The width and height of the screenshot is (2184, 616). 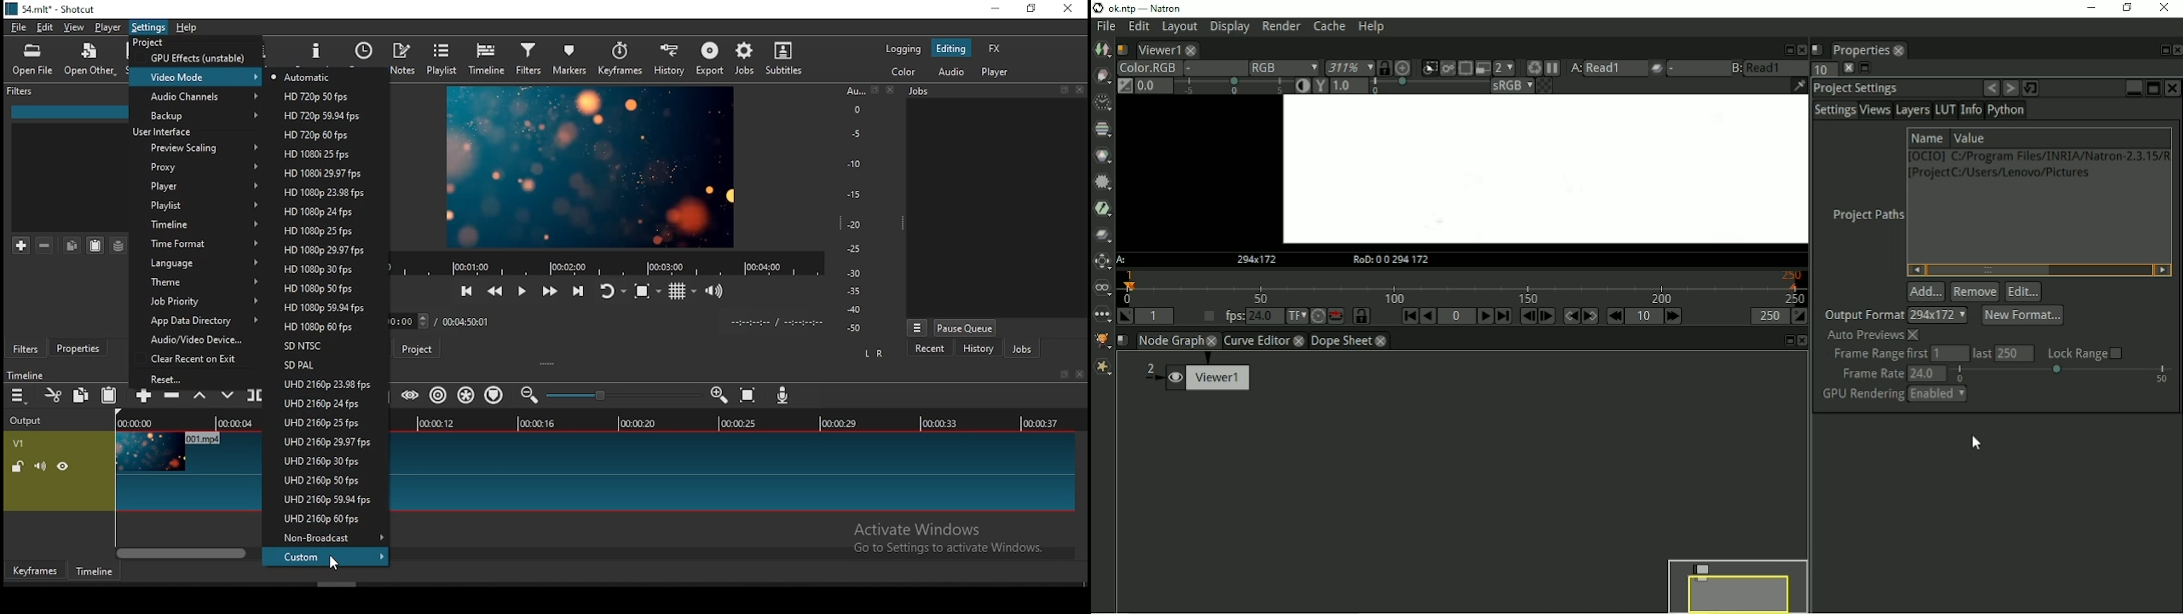 What do you see at coordinates (190, 341) in the screenshot?
I see `audio/video device` at bounding box center [190, 341].